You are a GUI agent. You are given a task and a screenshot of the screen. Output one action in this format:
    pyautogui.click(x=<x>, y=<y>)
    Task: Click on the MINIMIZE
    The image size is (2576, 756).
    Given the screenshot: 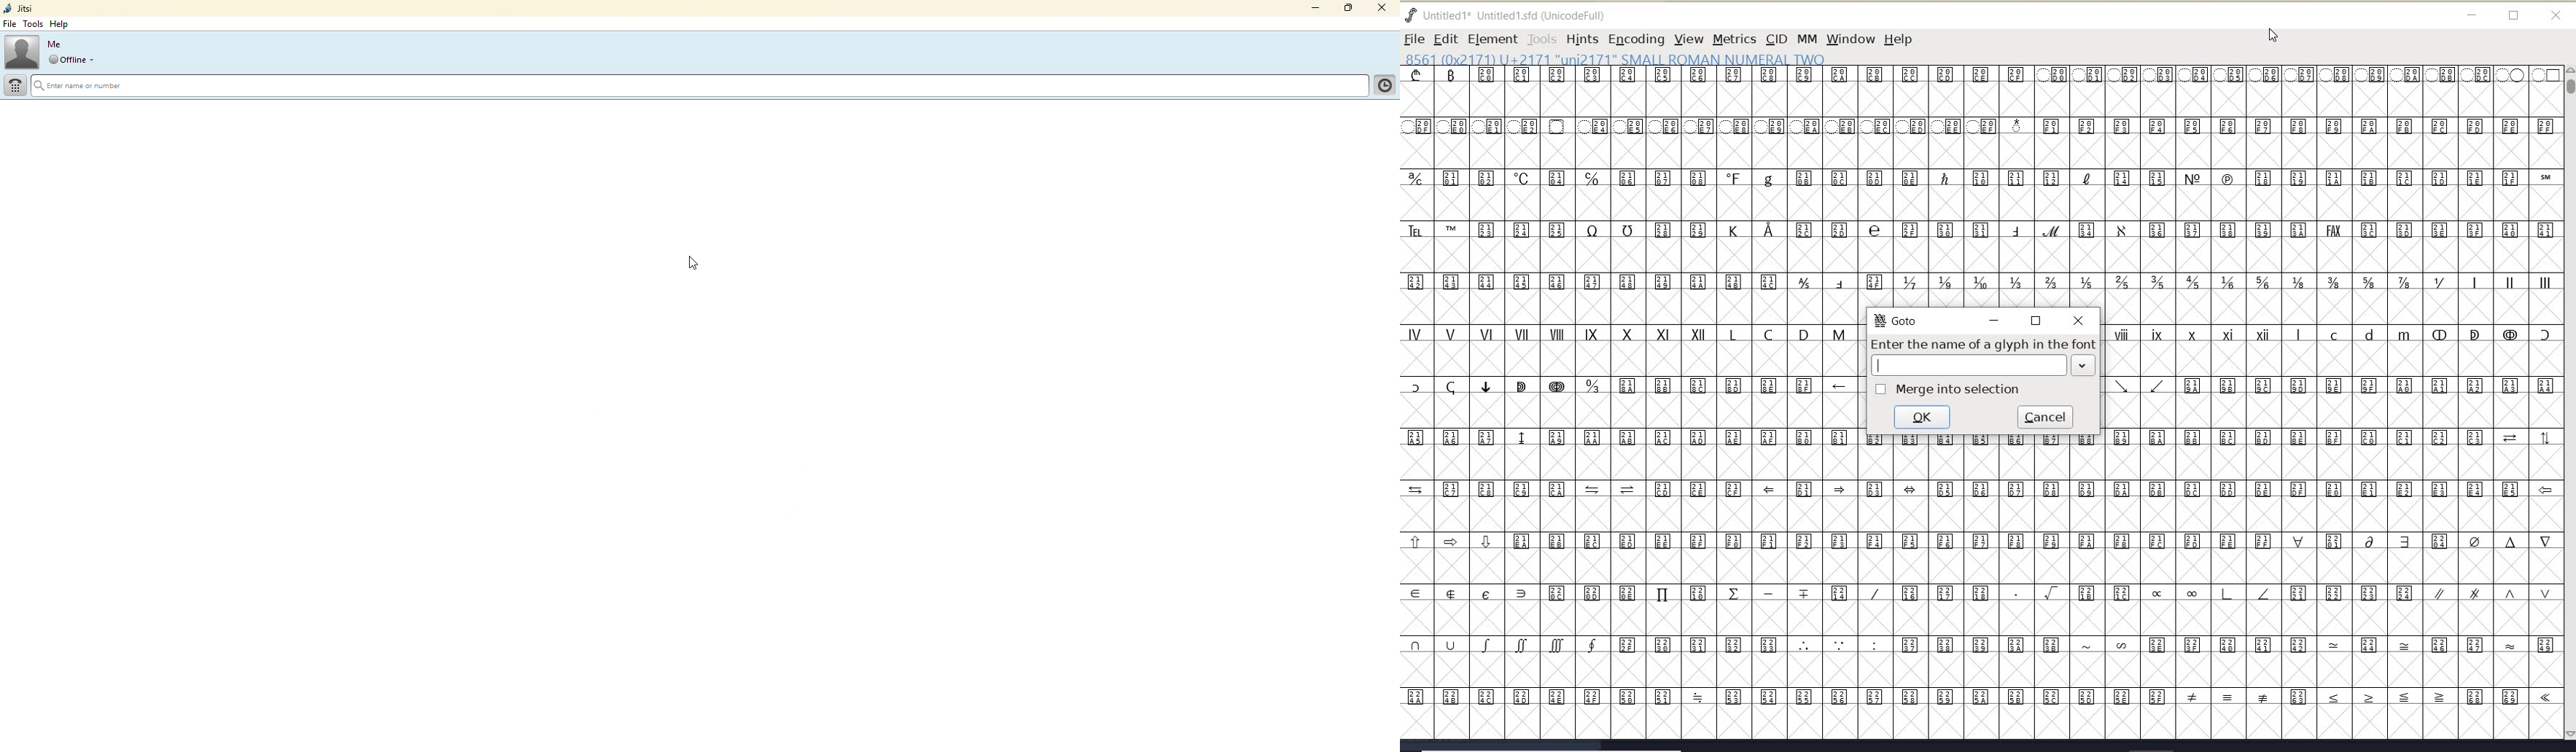 What is the action you would take?
    pyautogui.click(x=1993, y=320)
    